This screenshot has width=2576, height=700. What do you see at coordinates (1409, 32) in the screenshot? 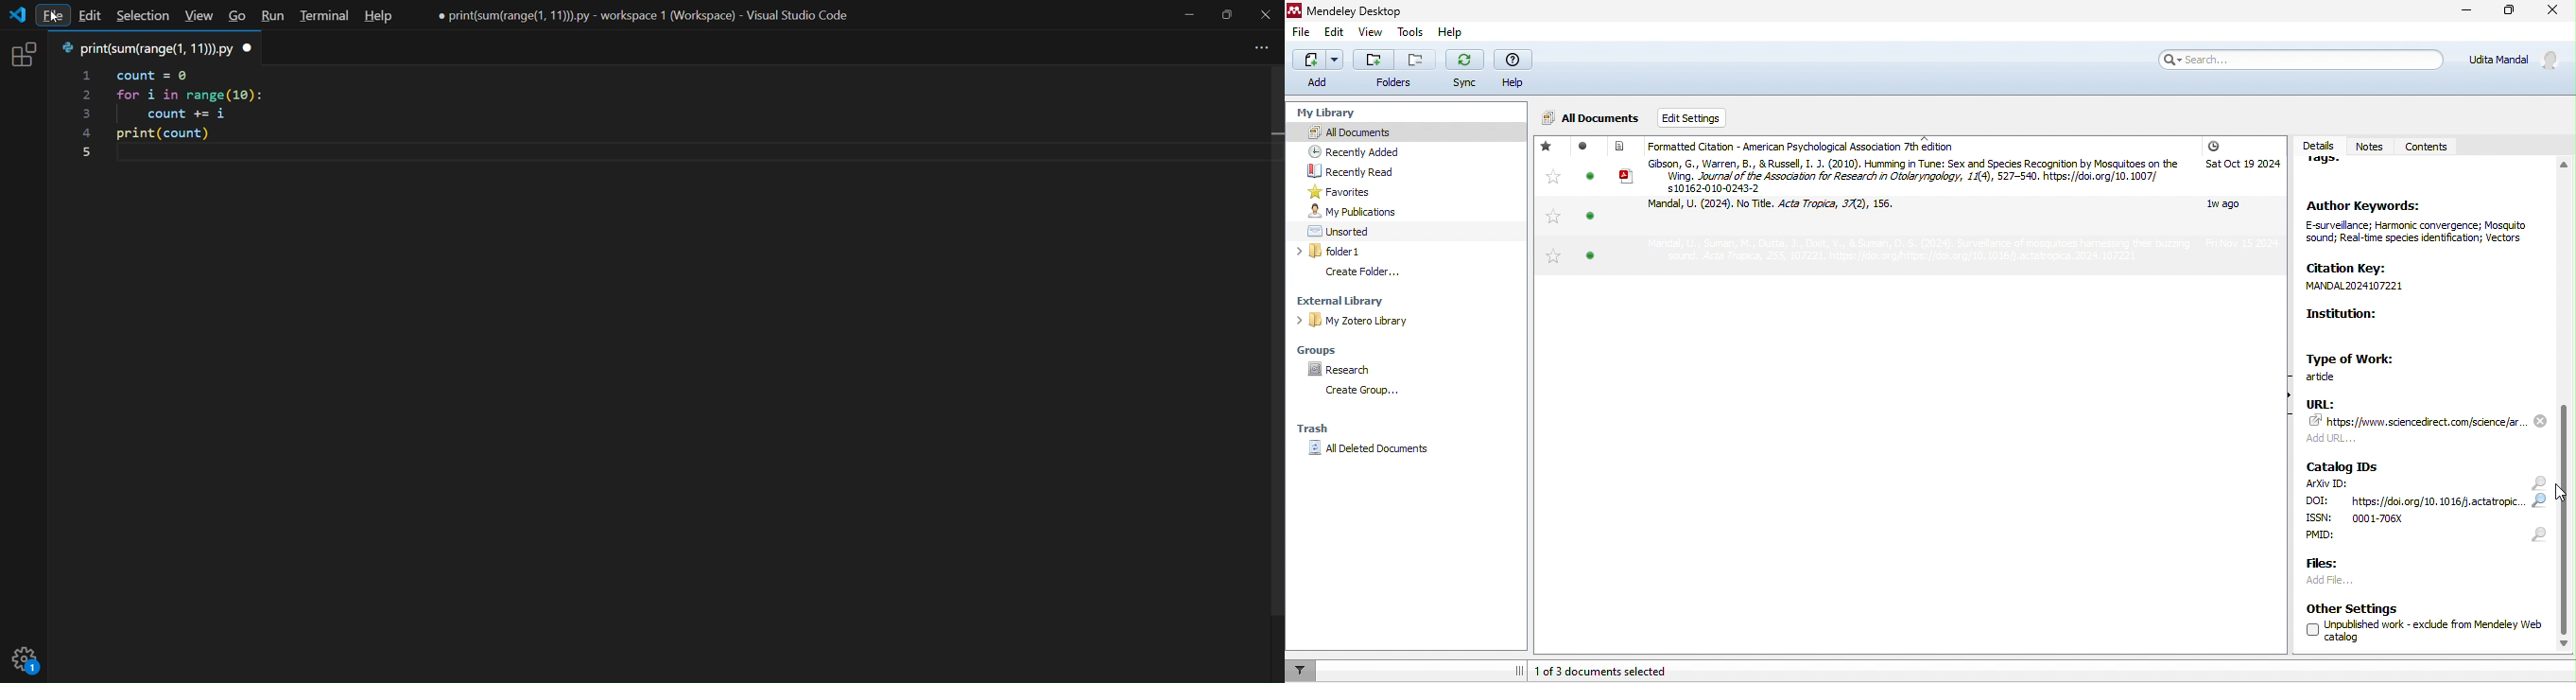
I see `tools` at bounding box center [1409, 32].